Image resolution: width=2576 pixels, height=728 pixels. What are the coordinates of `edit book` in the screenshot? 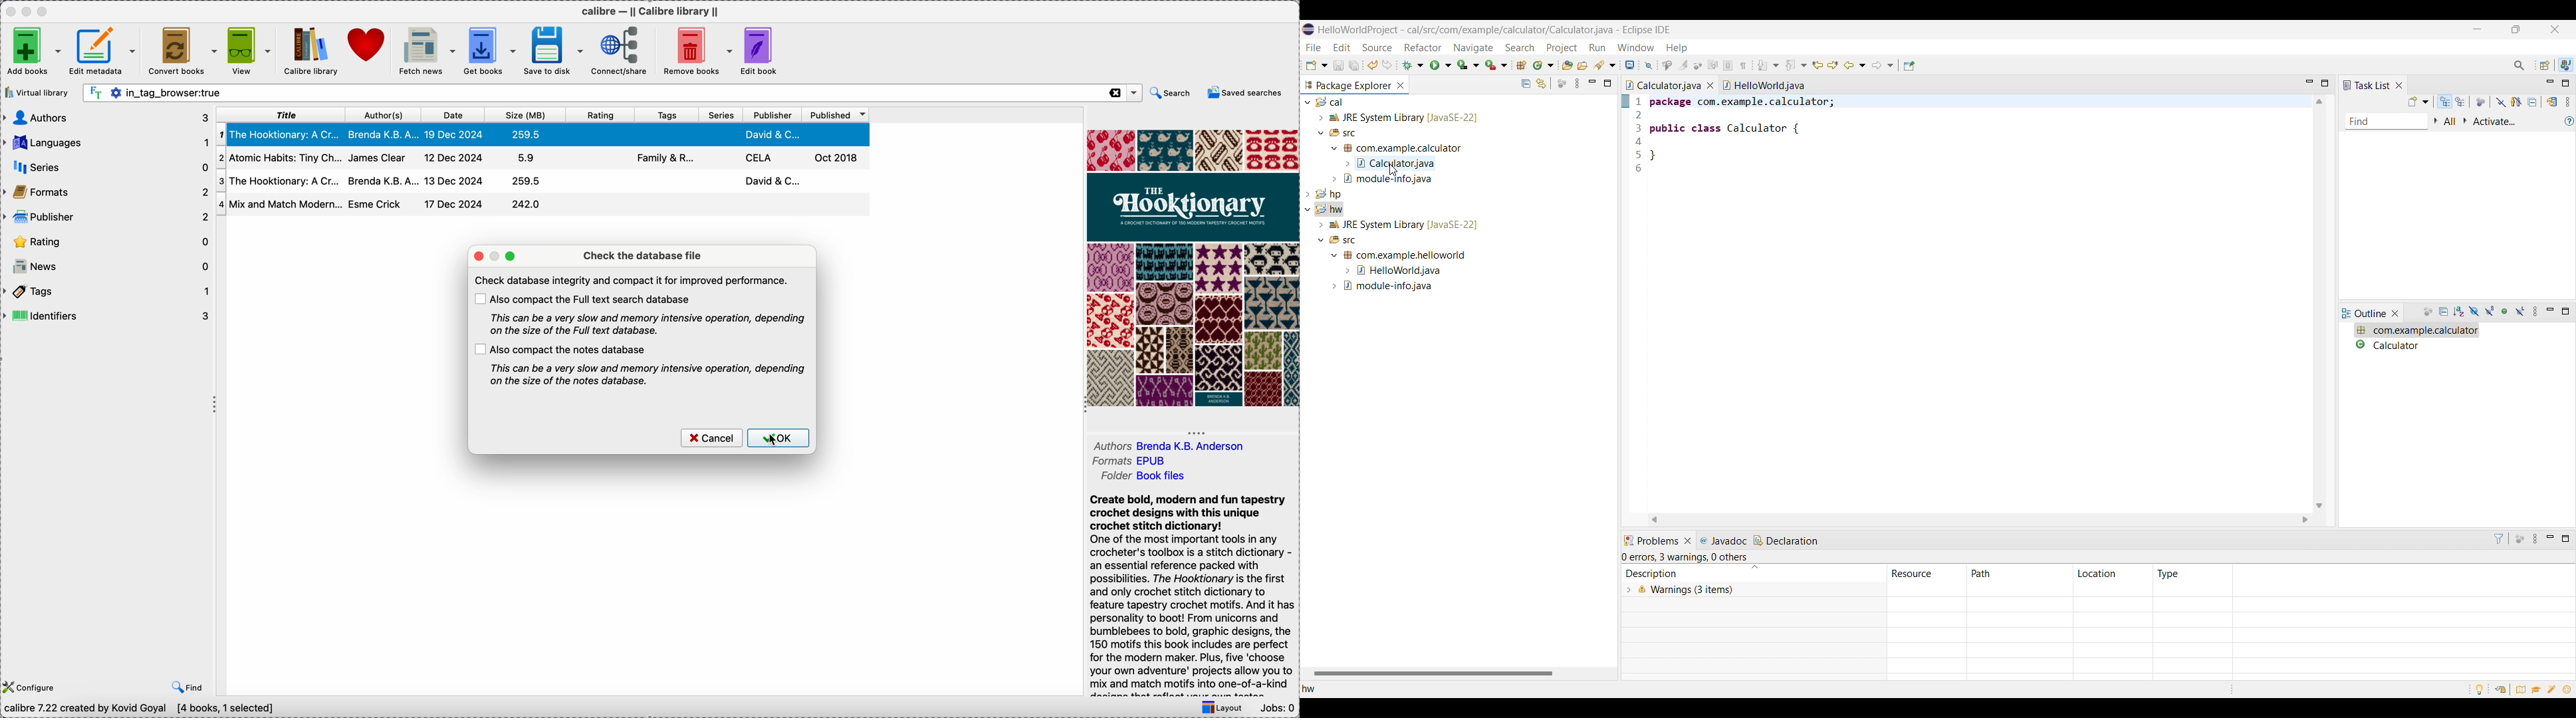 It's located at (764, 51).